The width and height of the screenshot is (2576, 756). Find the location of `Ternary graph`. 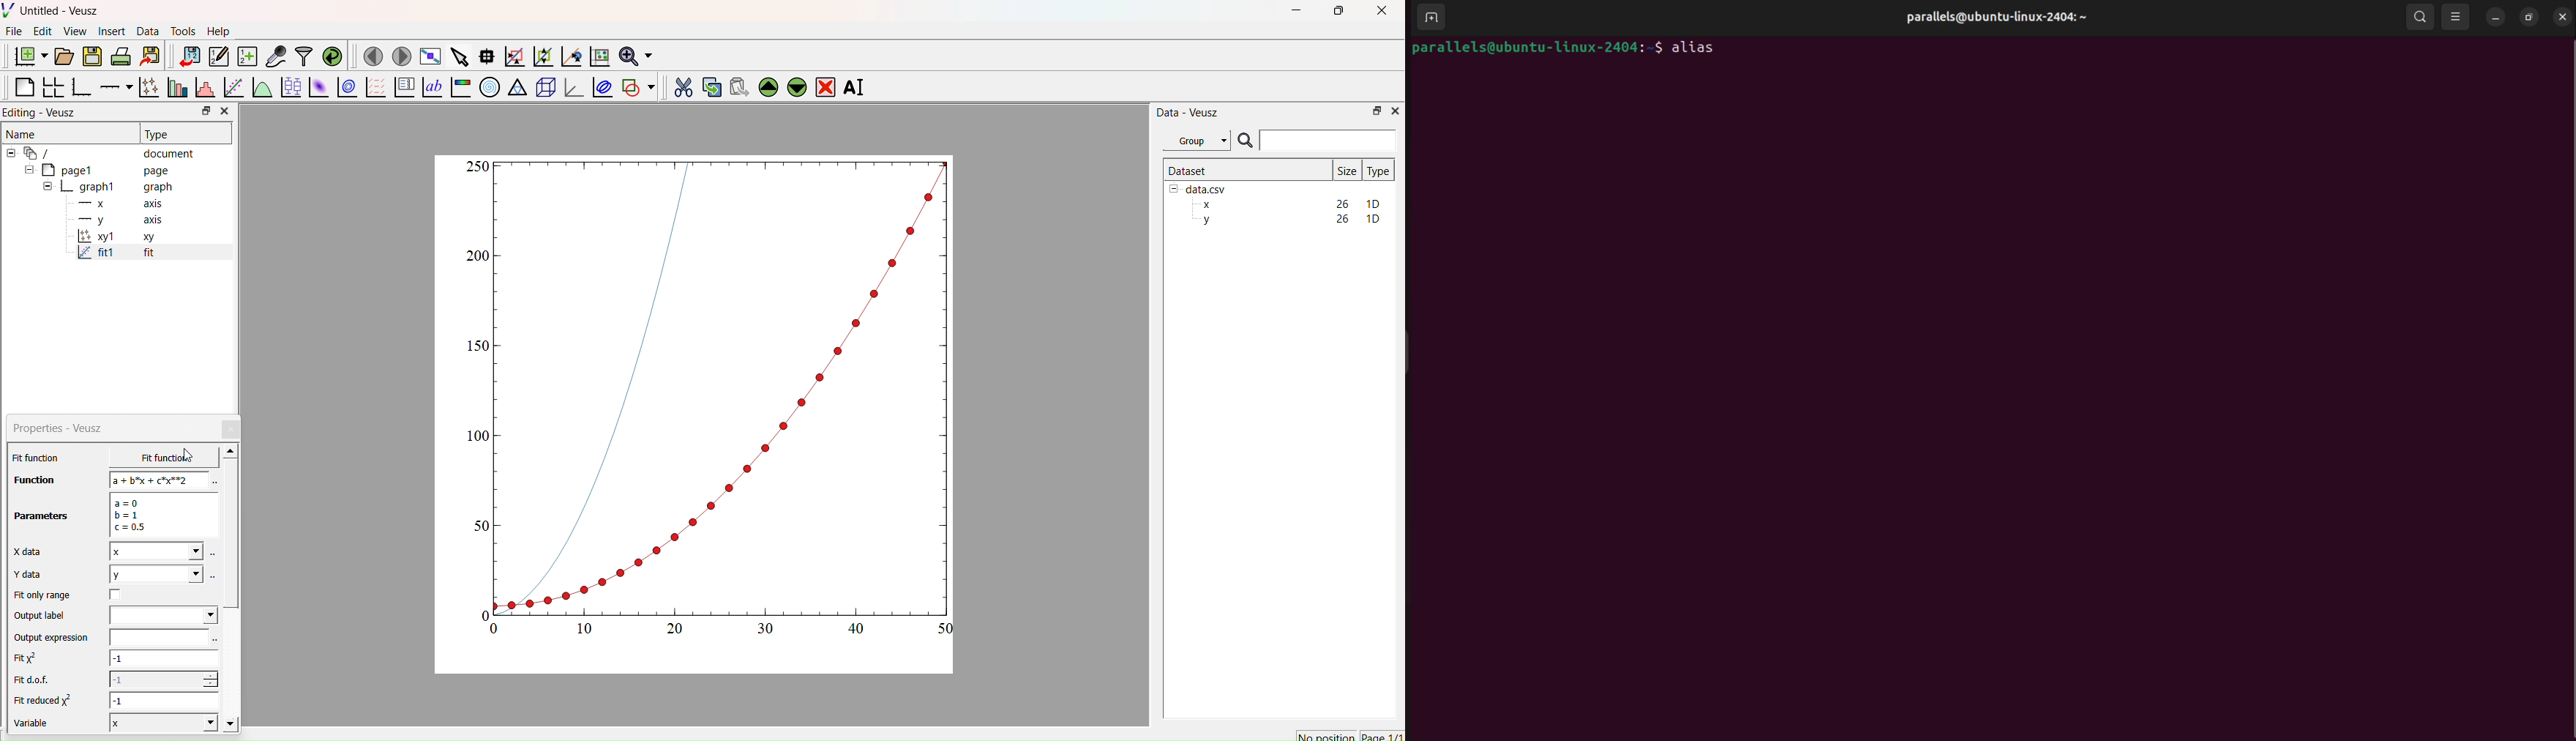

Ternary graph is located at coordinates (518, 86).